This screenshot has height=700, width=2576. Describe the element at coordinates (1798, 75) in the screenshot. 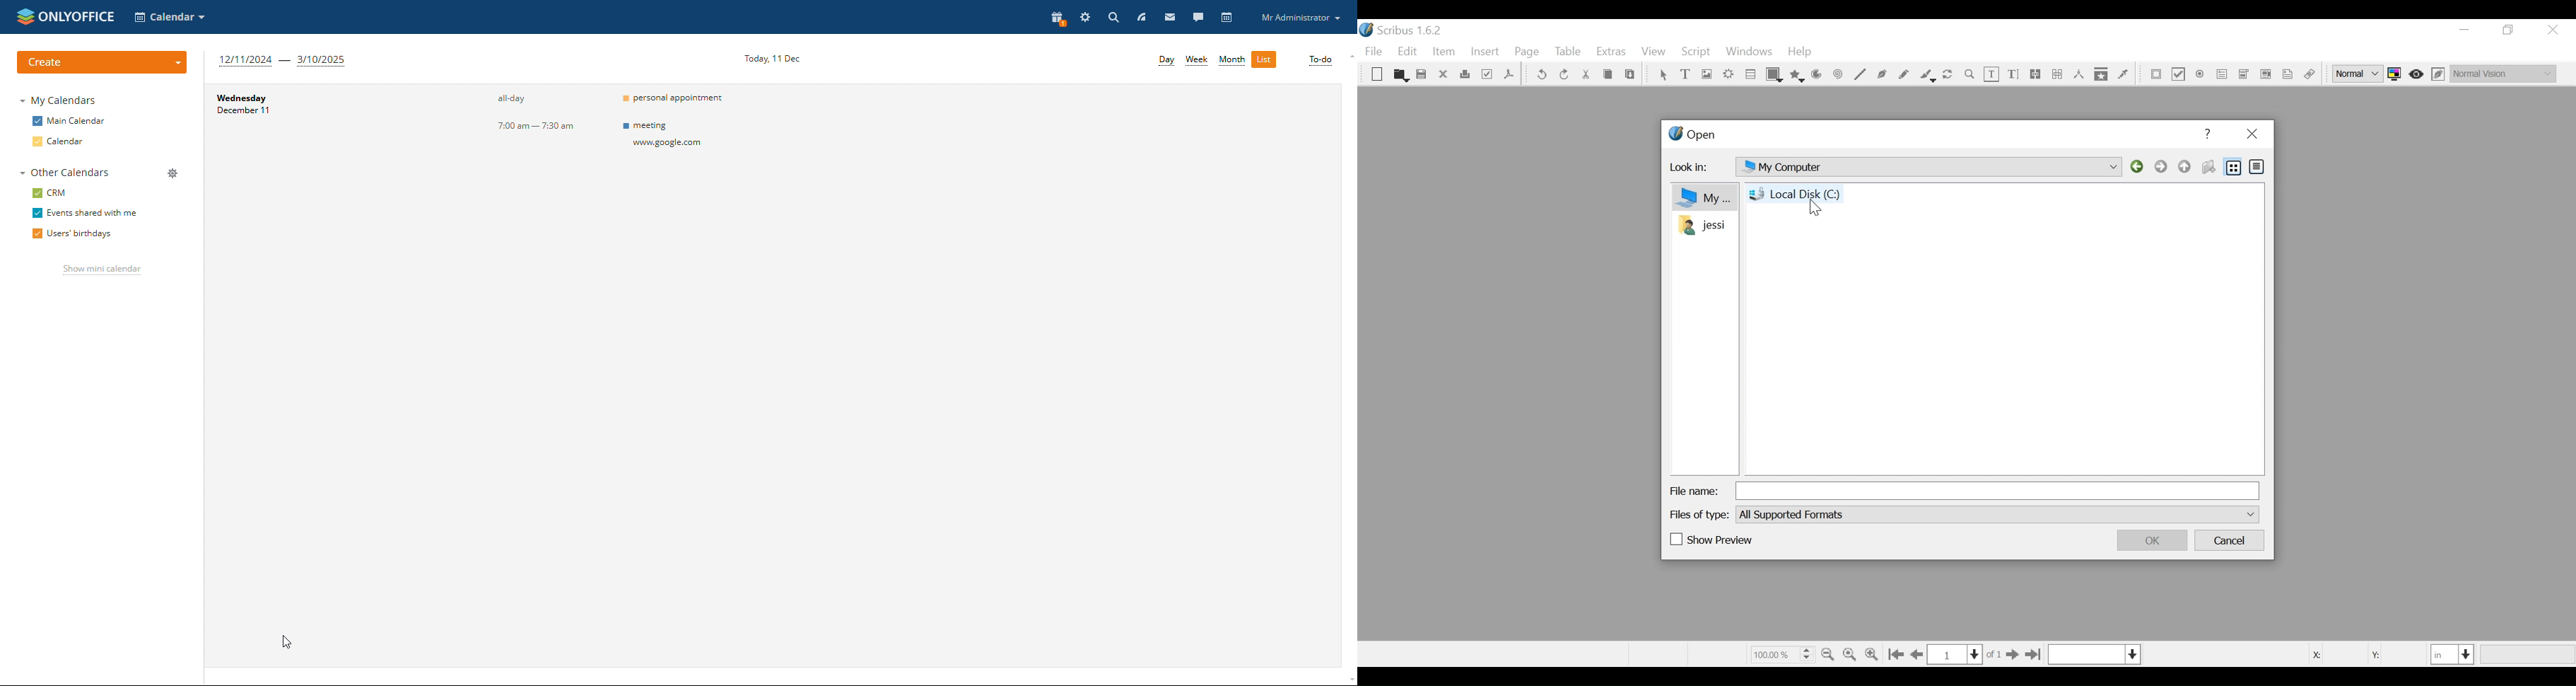

I see `Polygon` at that location.